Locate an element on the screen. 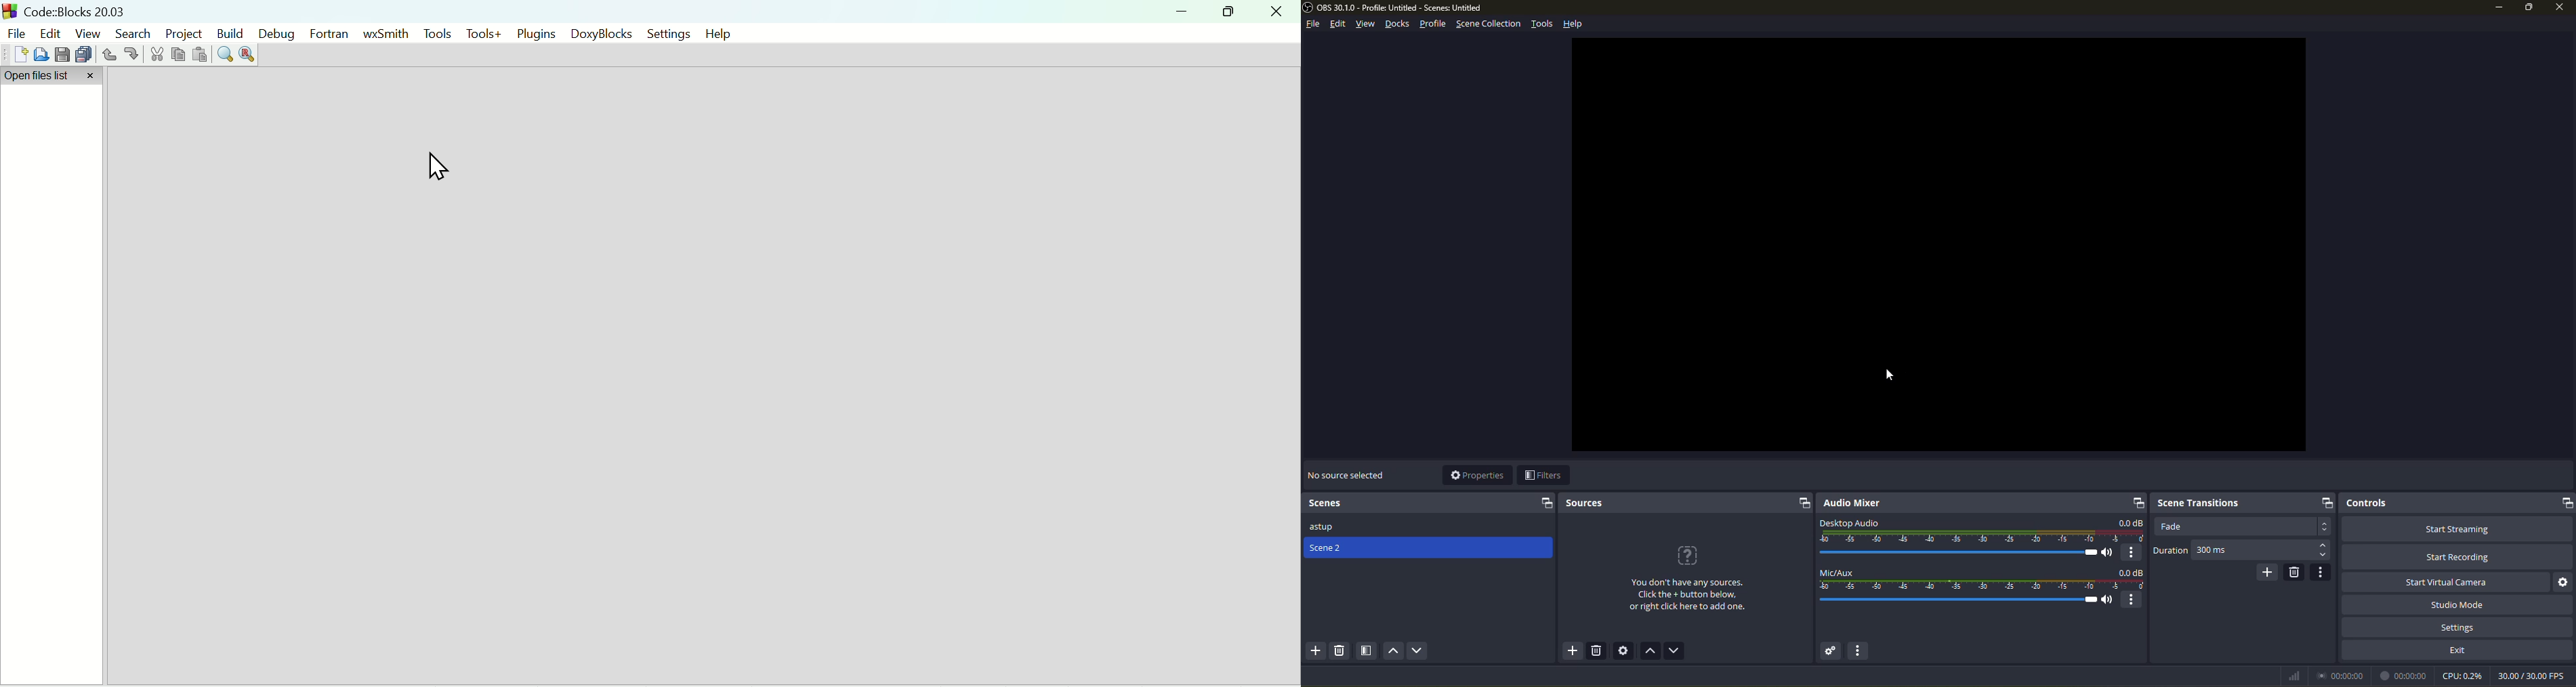  sources is located at coordinates (1585, 504).